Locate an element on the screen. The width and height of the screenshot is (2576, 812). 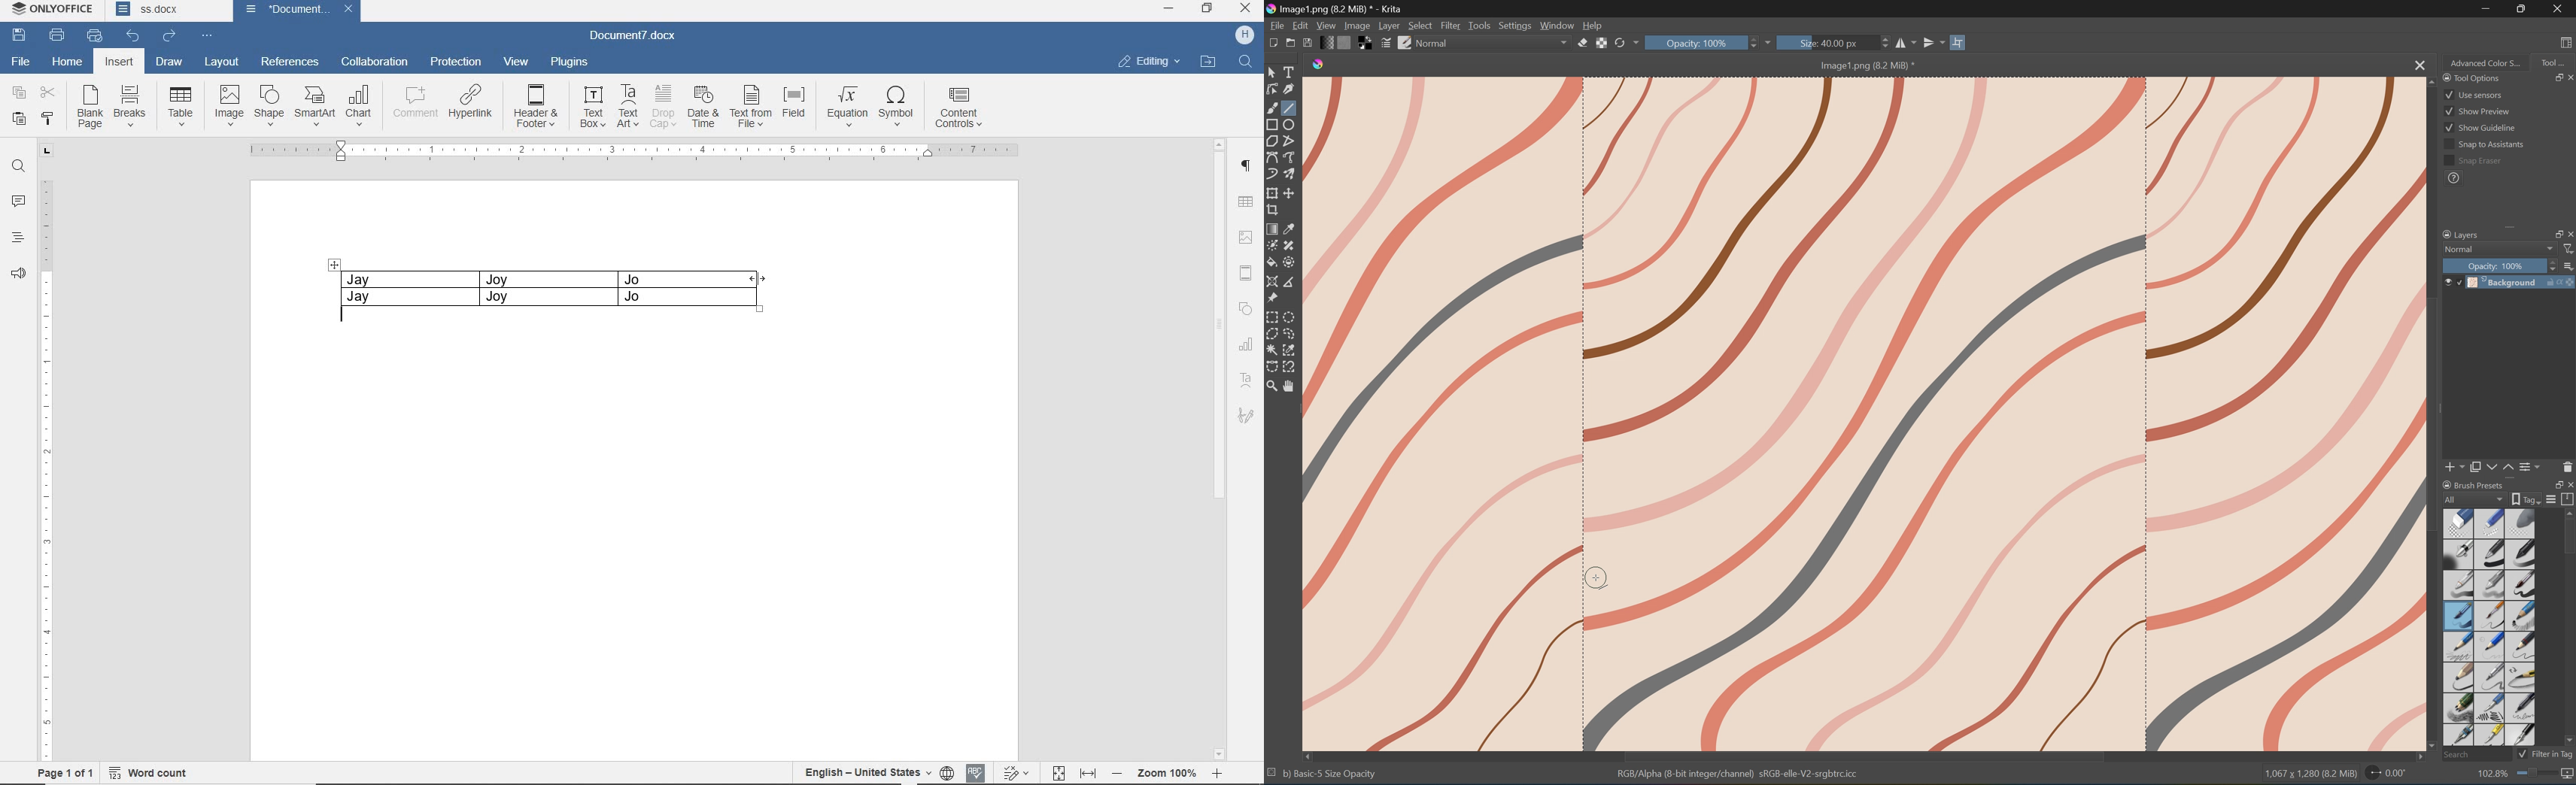
Restore Down is located at coordinates (2554, 484).